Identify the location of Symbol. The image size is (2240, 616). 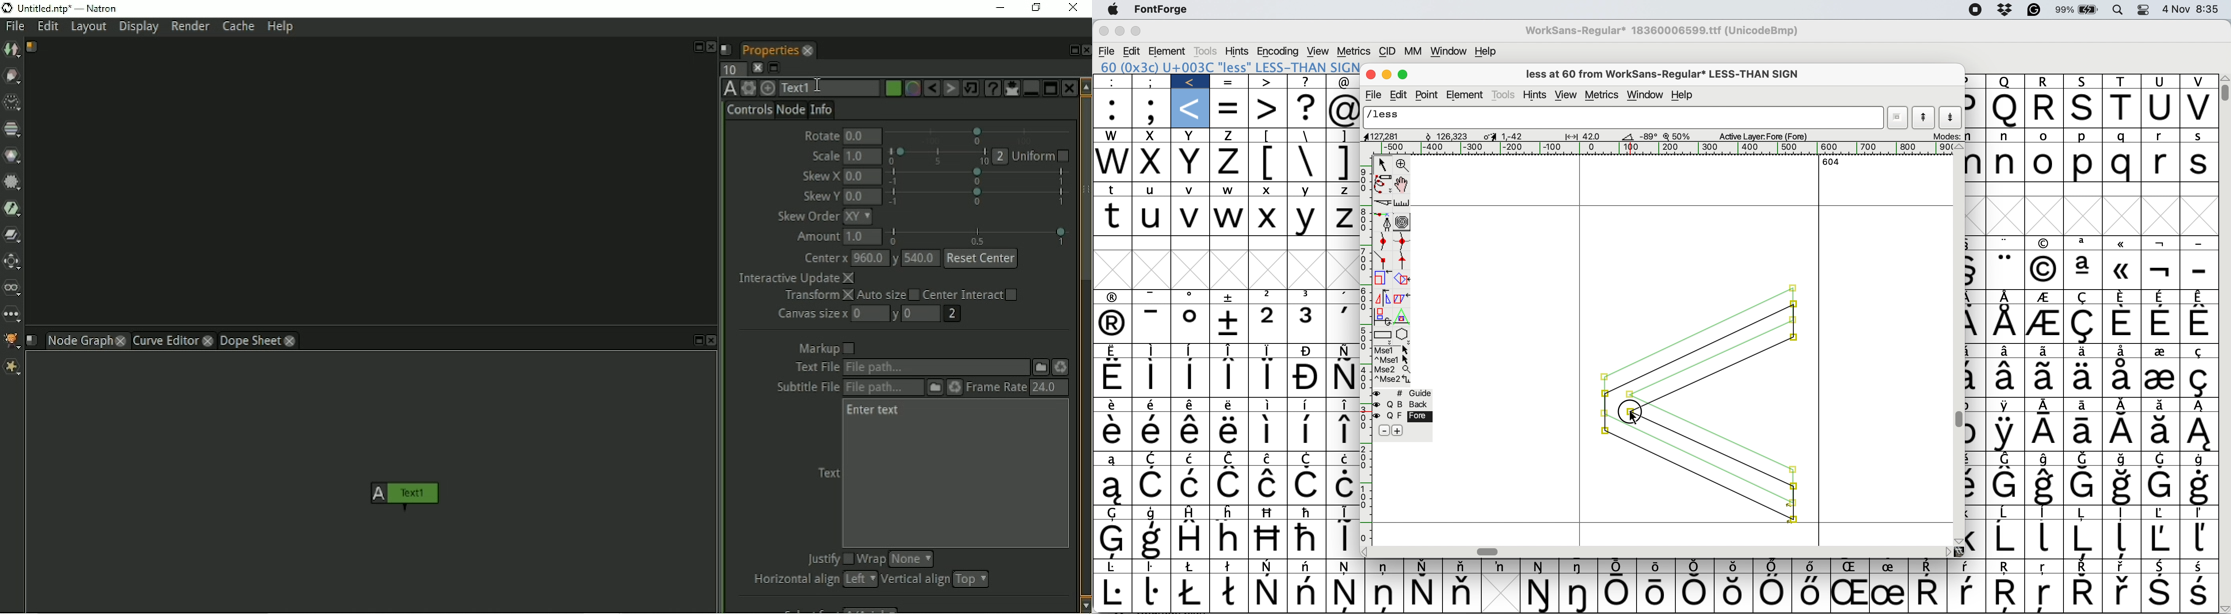
(2007, 459).